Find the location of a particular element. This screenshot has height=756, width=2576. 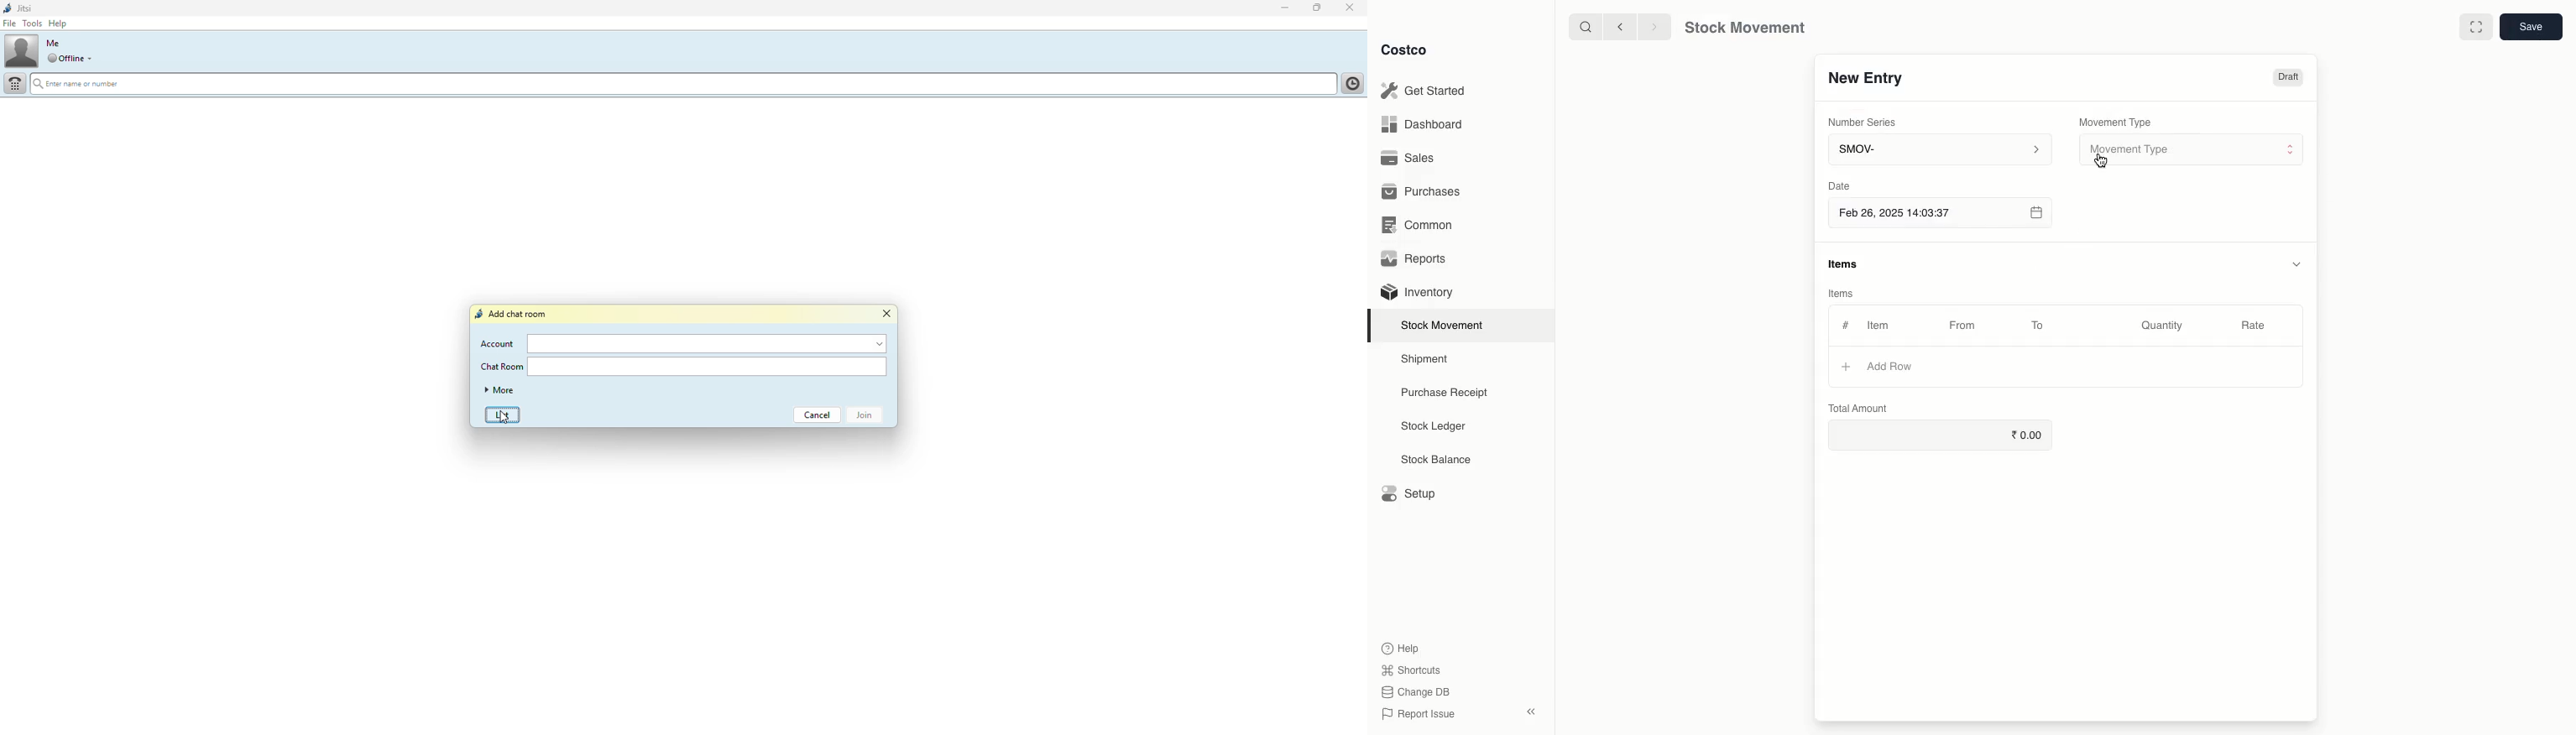

Shipment is located at coordinates (1425, 360).